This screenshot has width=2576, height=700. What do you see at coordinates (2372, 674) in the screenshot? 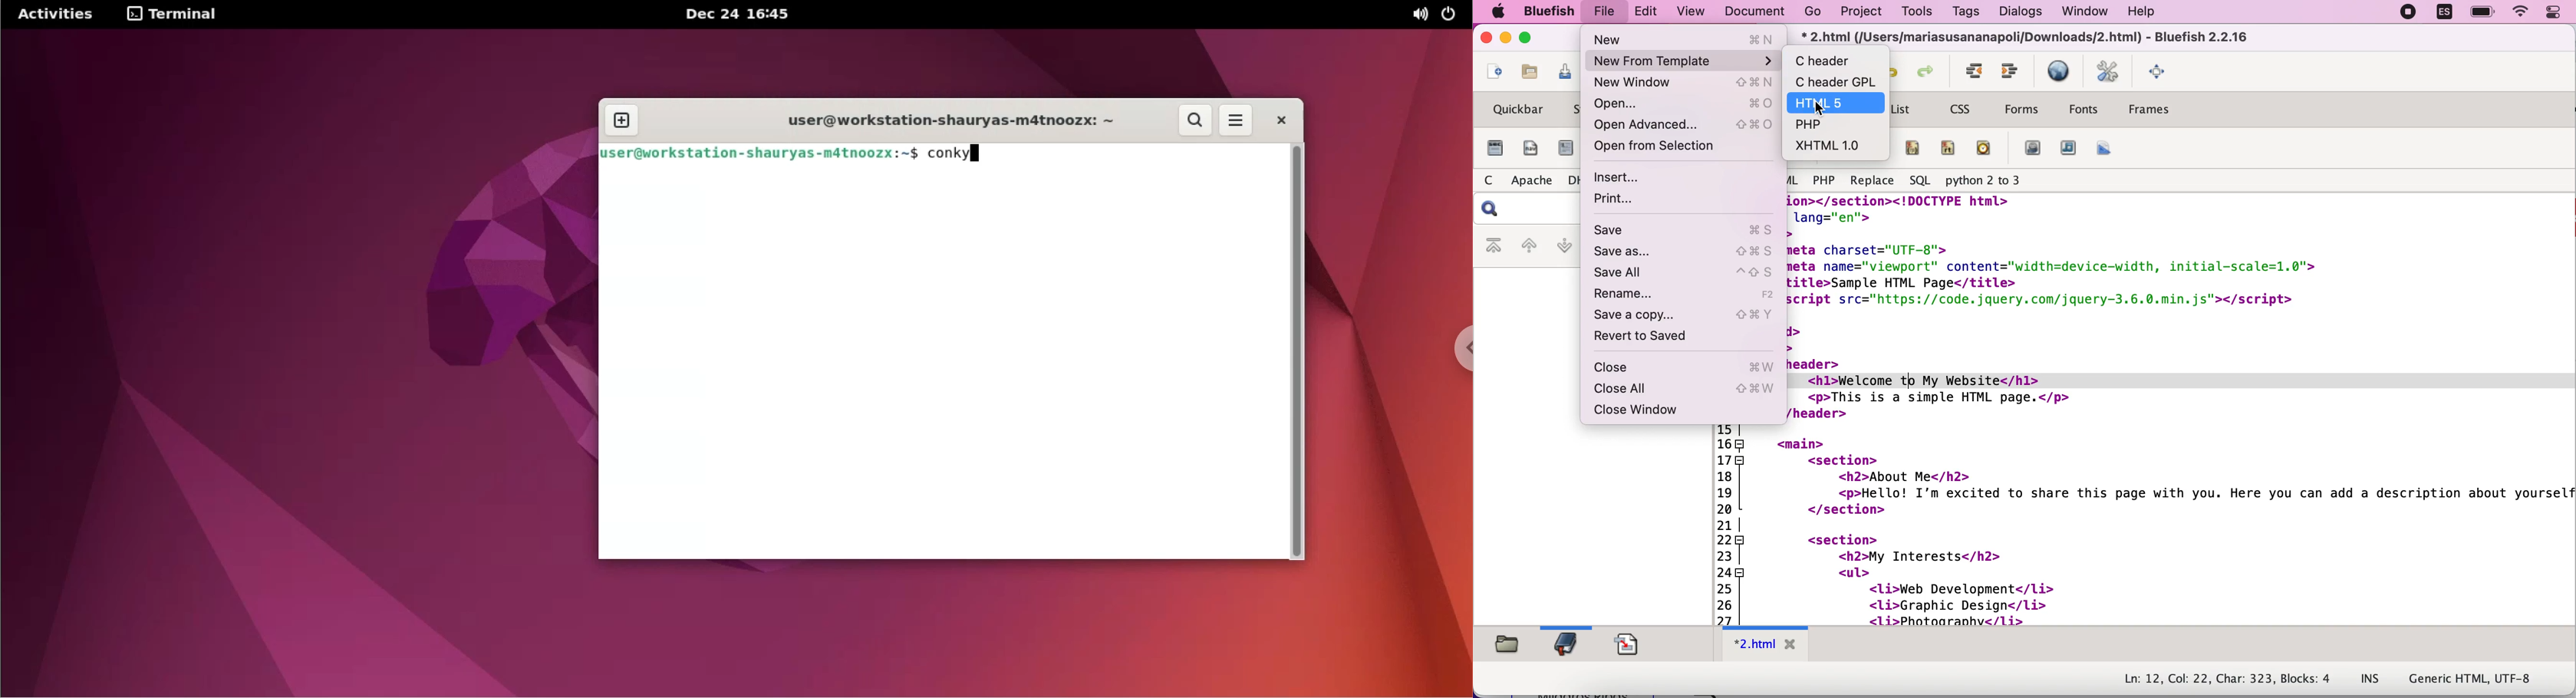
I see `INS` at bounding box center [2372, 674].